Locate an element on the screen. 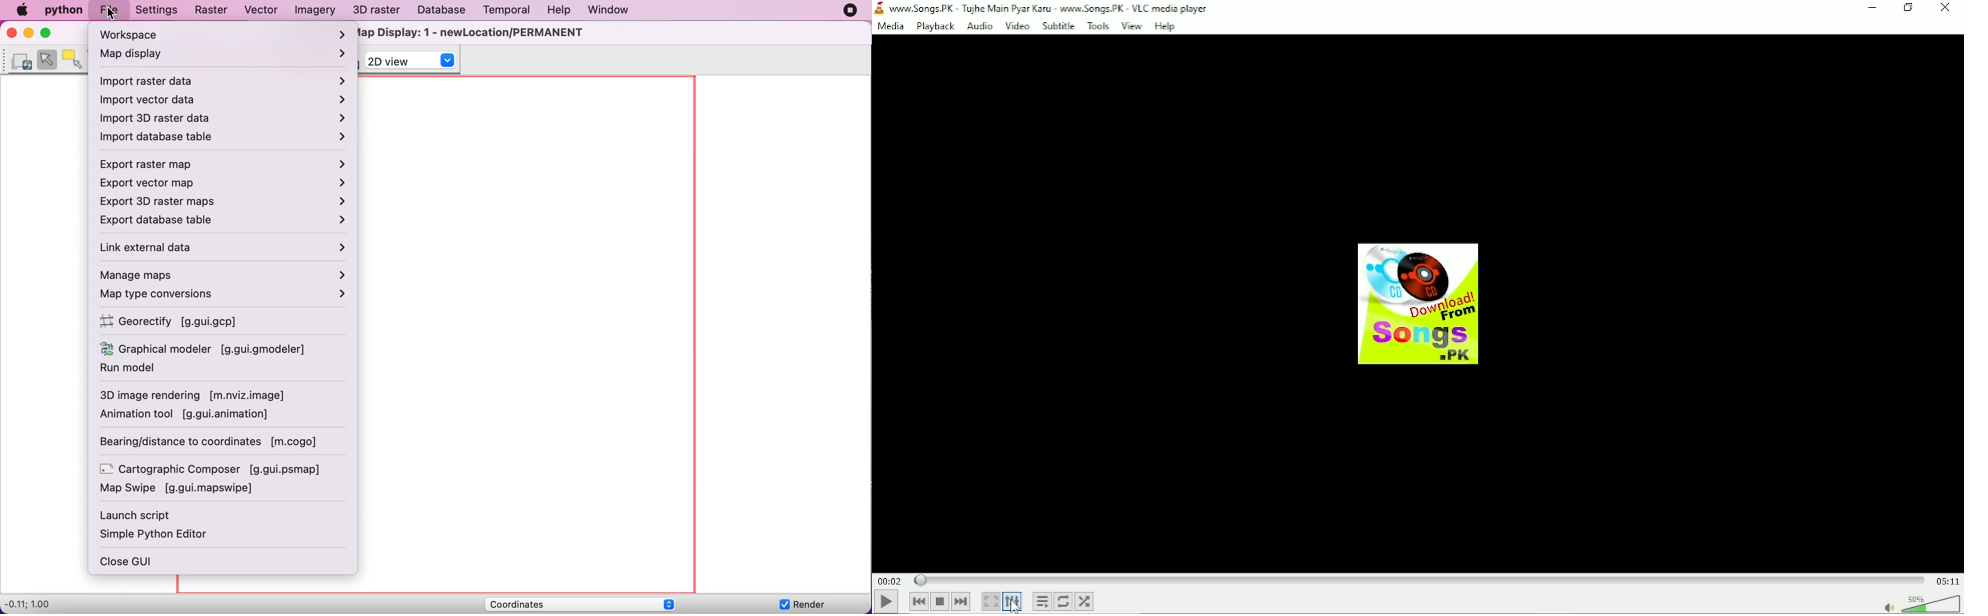 Image resolution: width=1988 pixels, height=616 pixels. Play duration is located at coordinates (1419, 580).